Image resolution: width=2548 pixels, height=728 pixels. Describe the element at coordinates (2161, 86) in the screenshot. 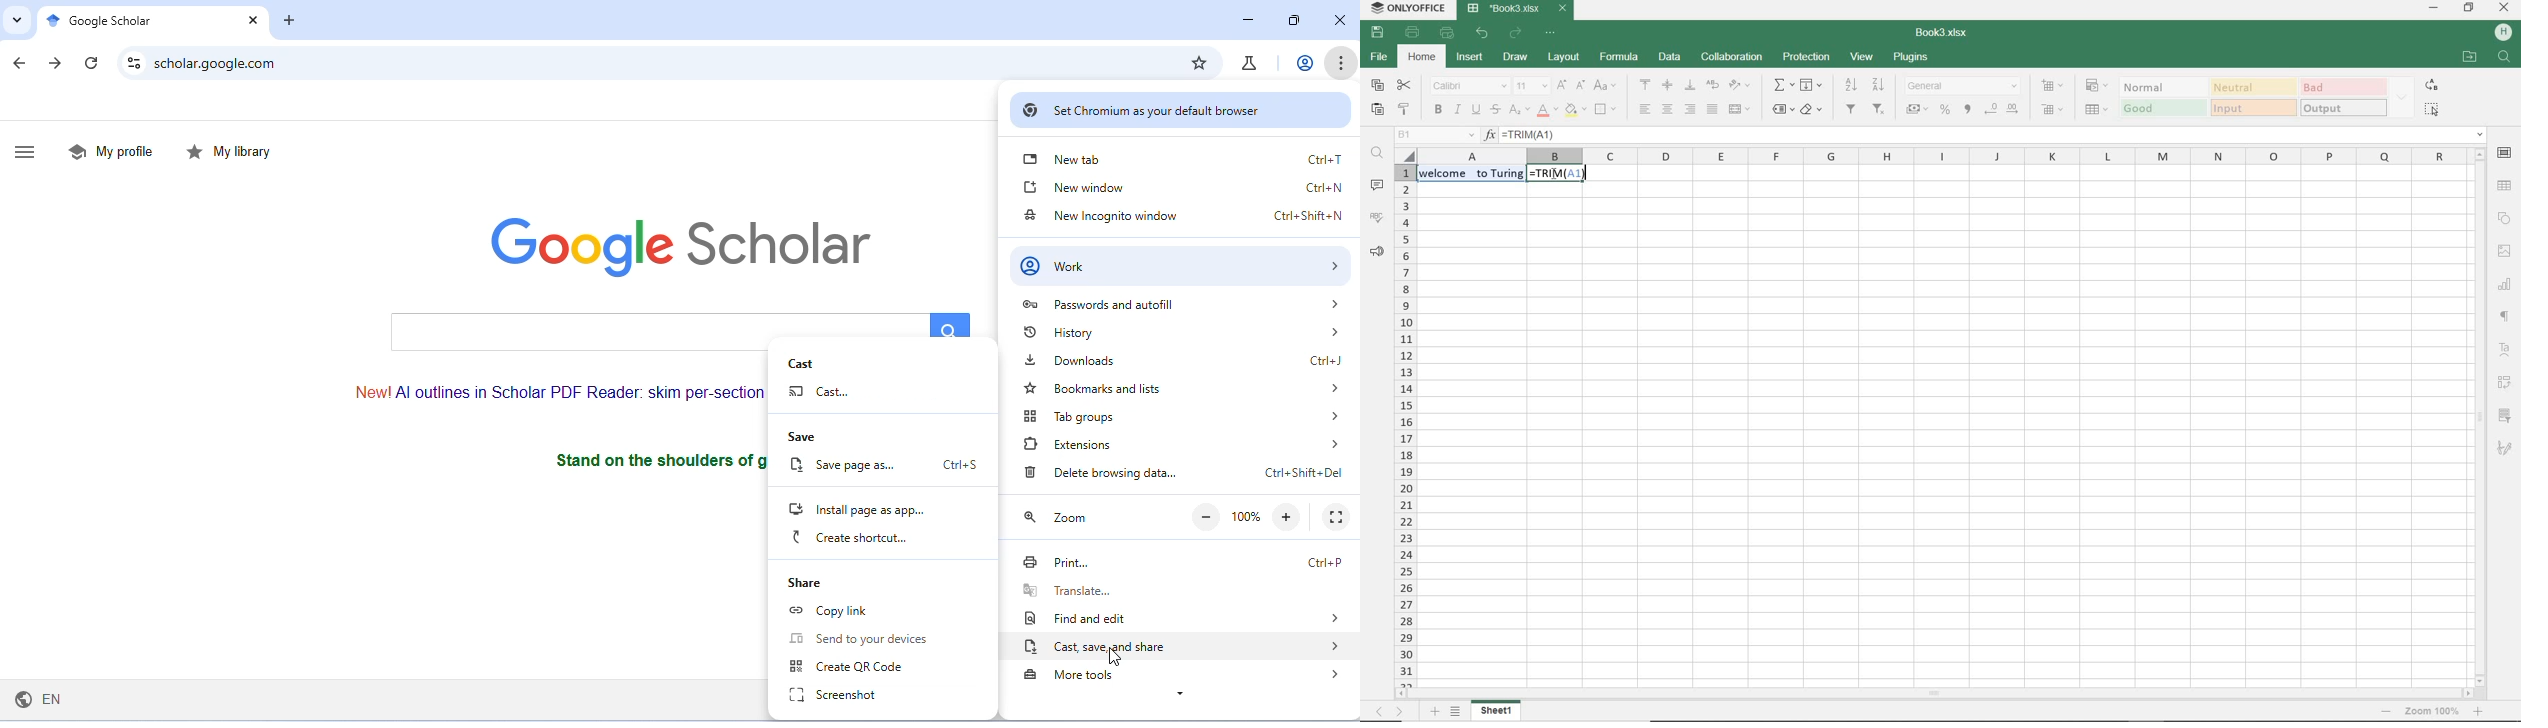

I see `normal` at that location.